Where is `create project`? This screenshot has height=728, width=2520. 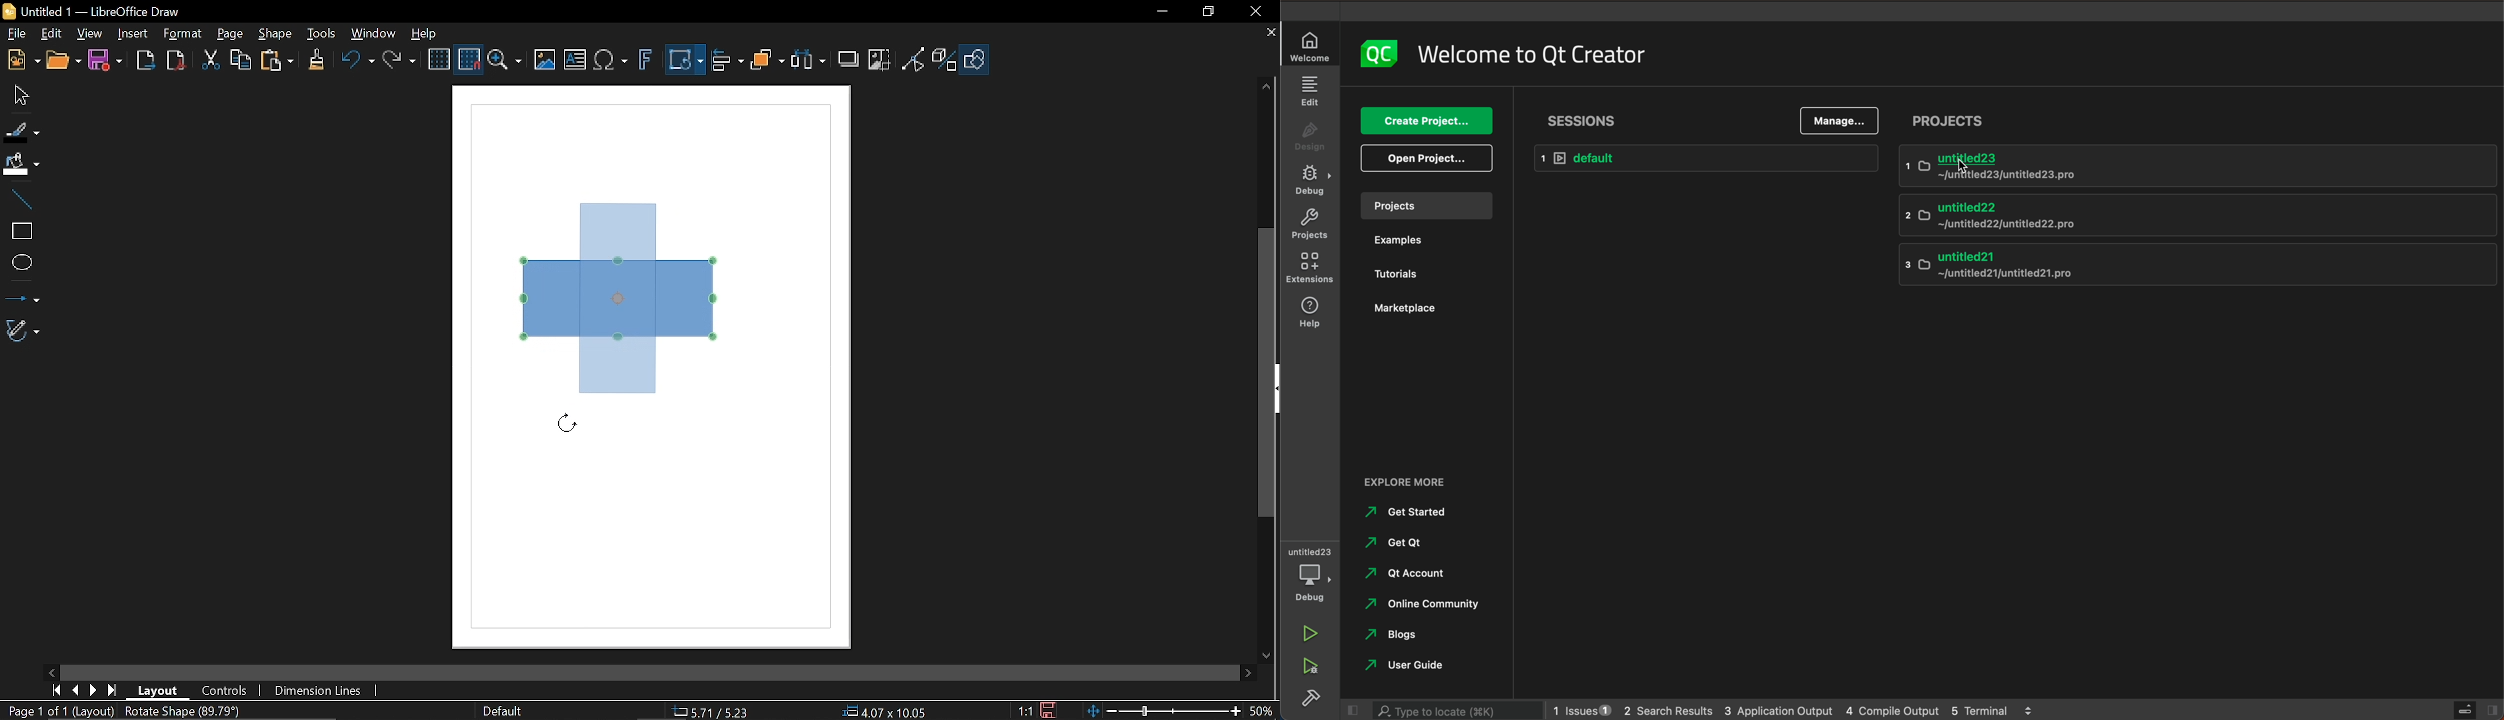 create project is located at coordinates (1424, 121).